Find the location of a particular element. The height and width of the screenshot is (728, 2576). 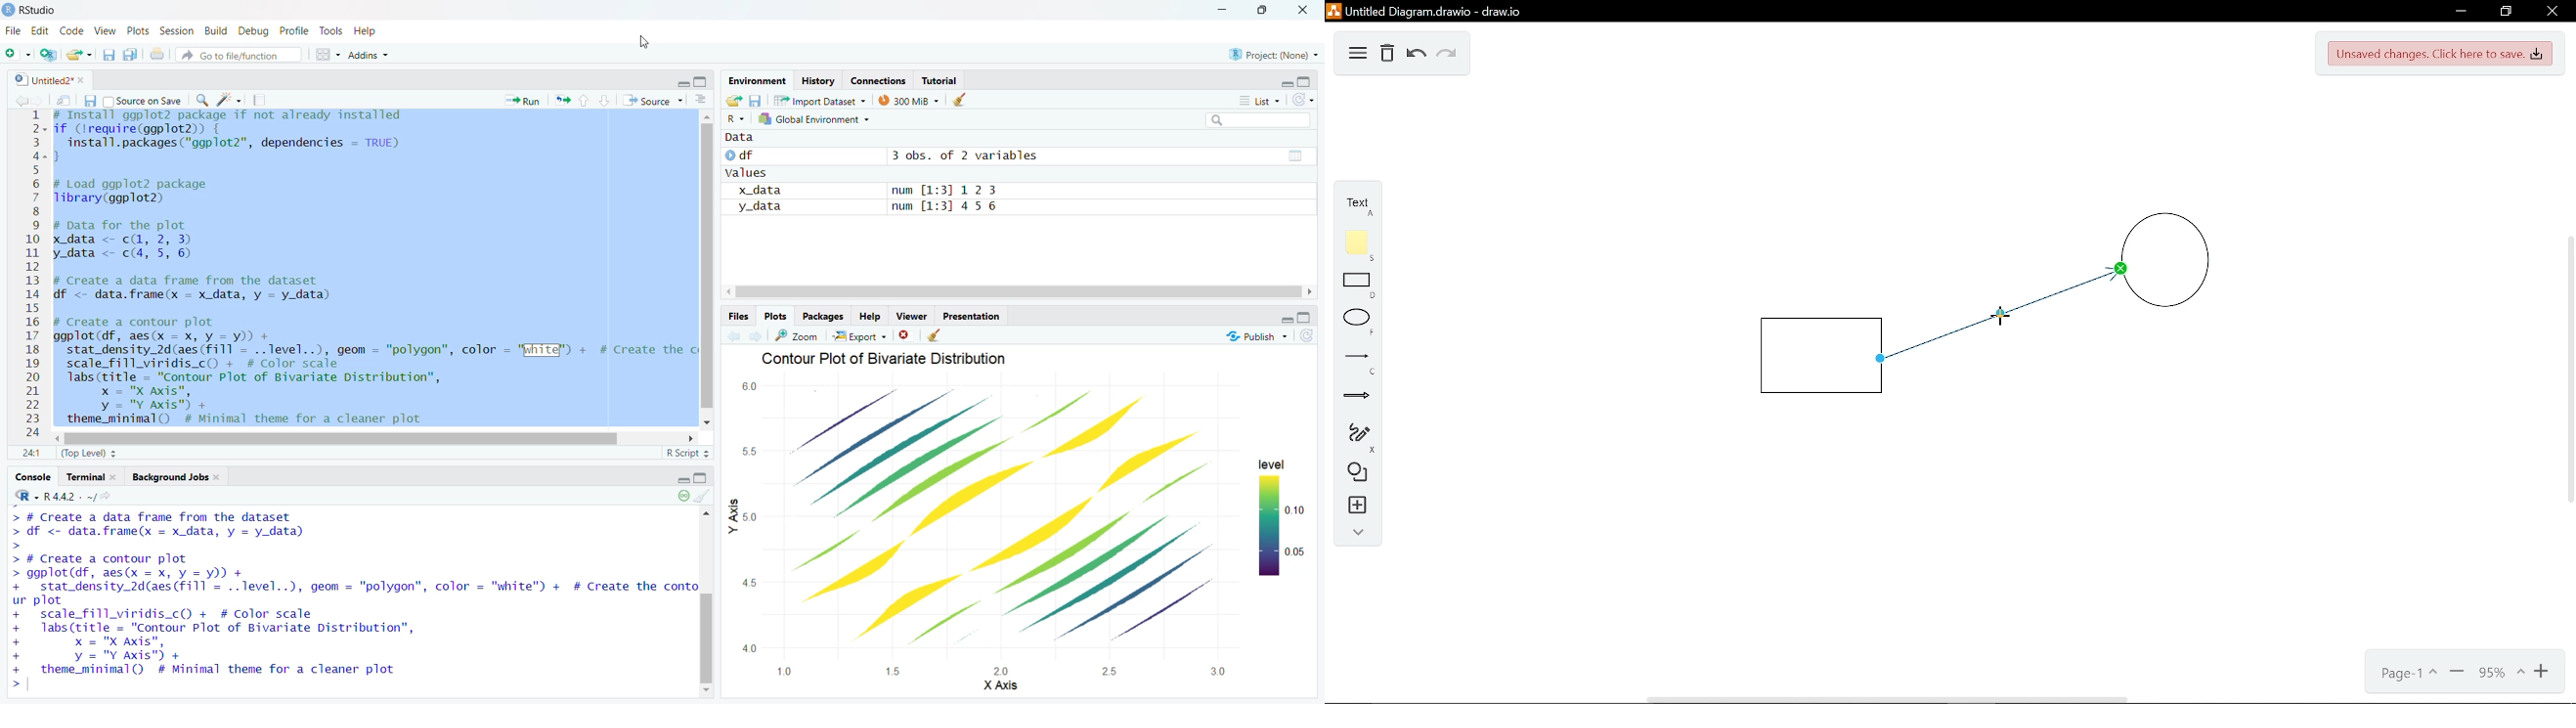

background Jobs is located at coordinates (175, 478).